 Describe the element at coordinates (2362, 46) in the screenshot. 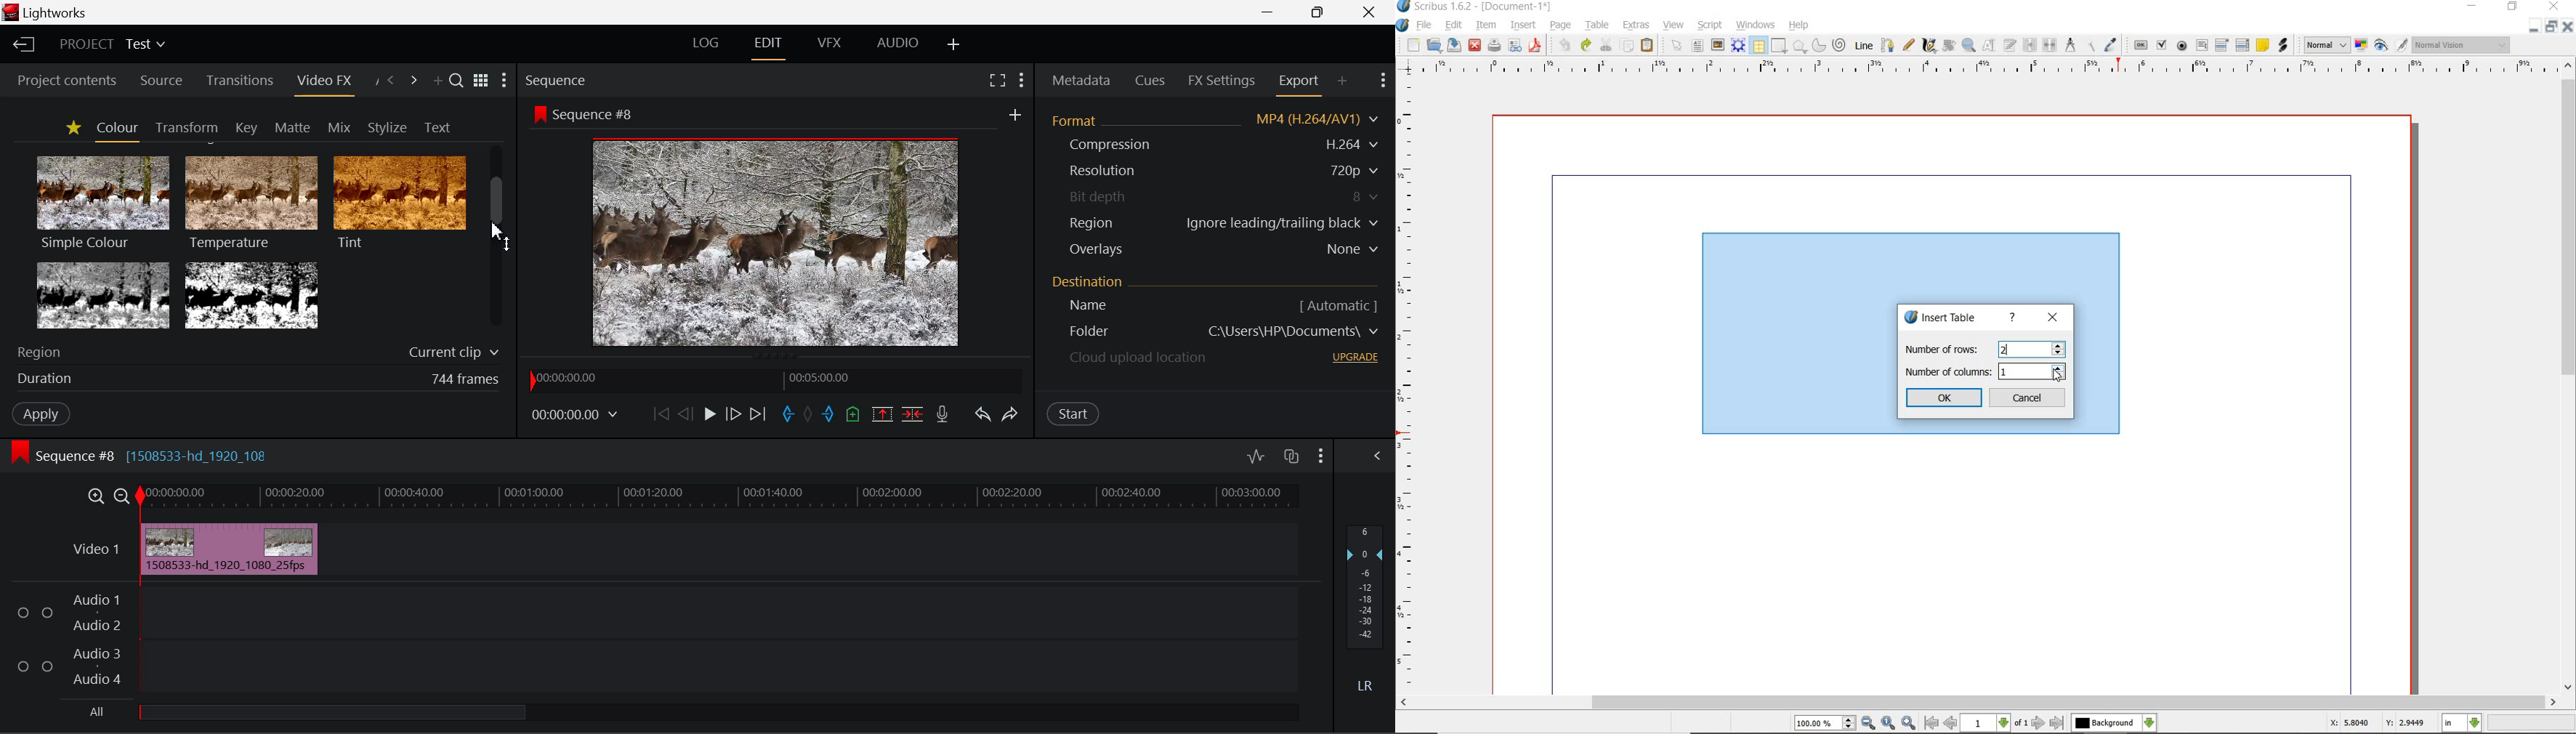

I see `toggle color management system` at that location.